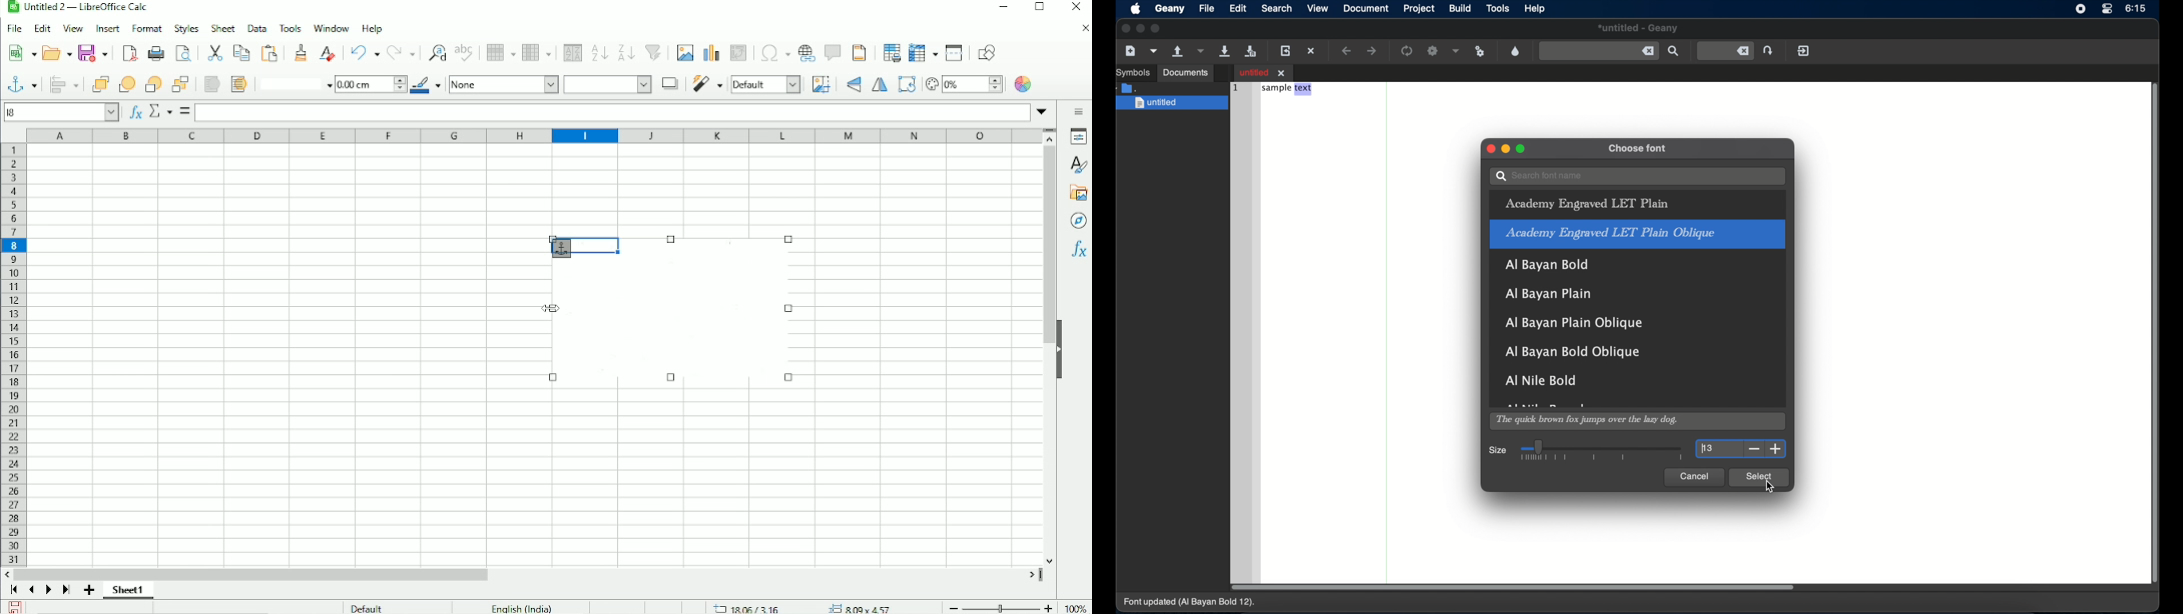 This screenshot has height=616, width=2184. What do you see at coordinates (128, 54) in the screenshot?
I see `Export directly as PDF` at bounding box center [128, 54].